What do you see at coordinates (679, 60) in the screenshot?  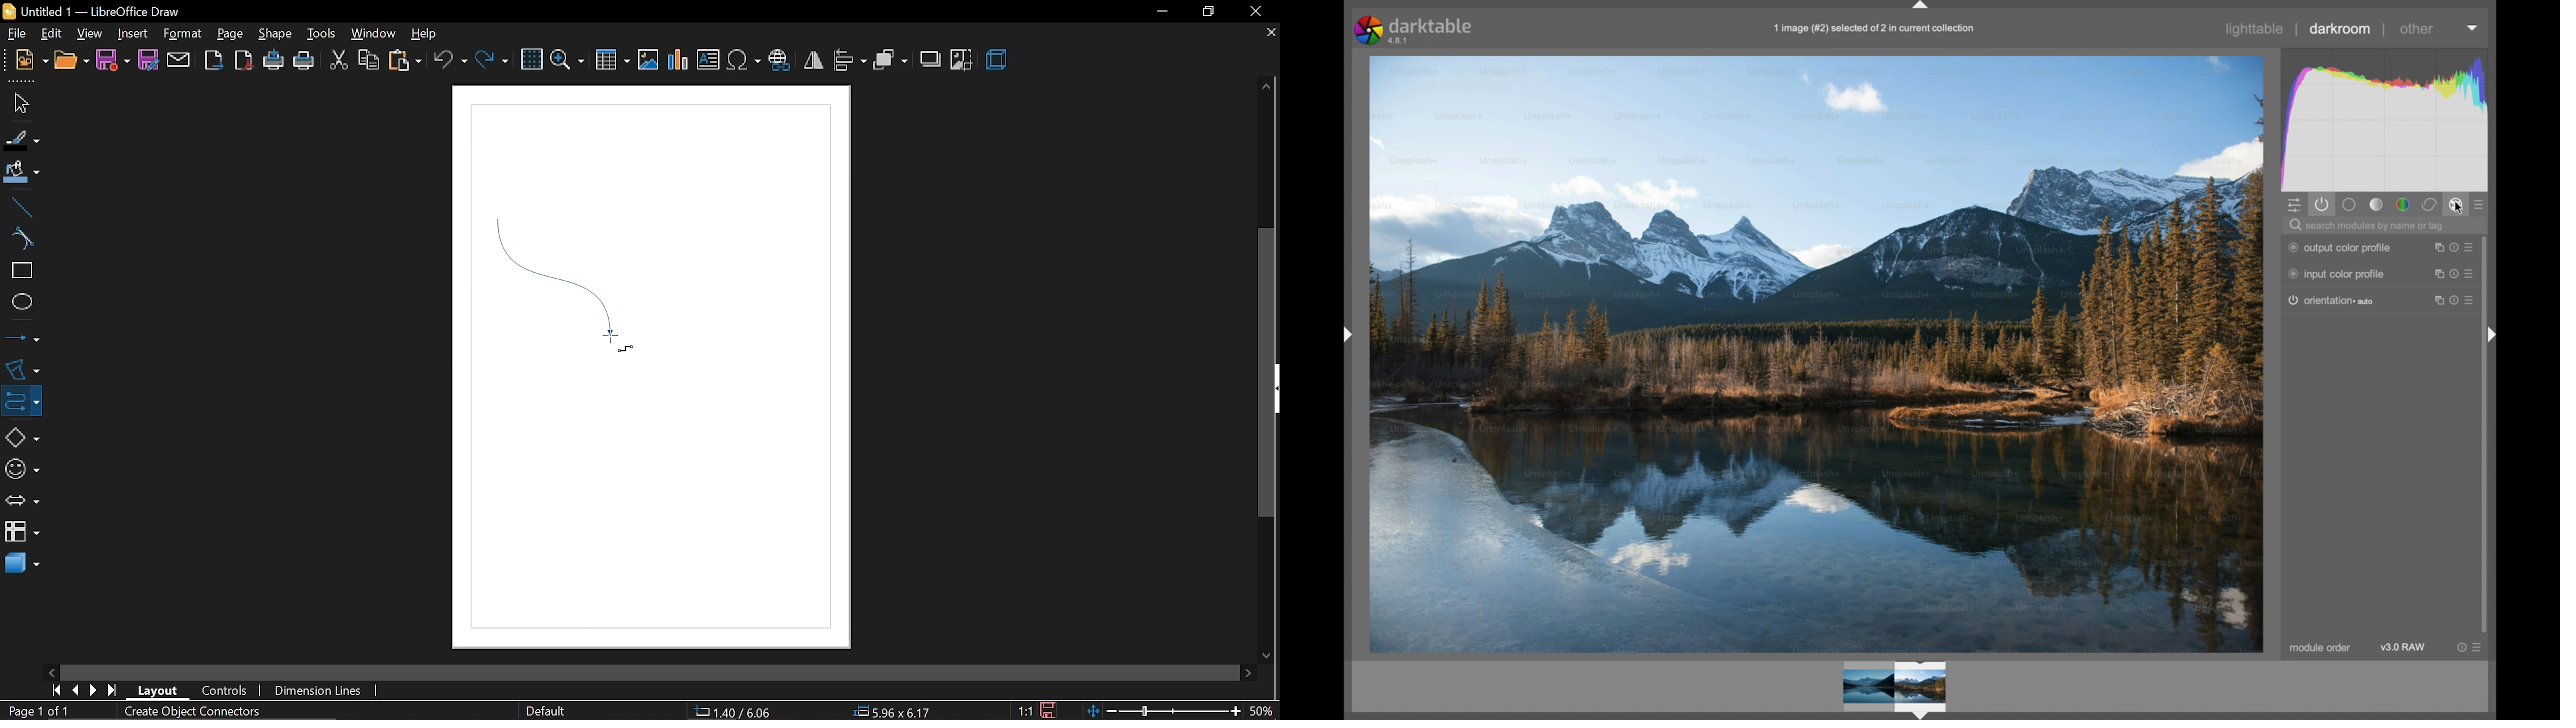 I see `Insert chart` at bounding box center [679, 60].